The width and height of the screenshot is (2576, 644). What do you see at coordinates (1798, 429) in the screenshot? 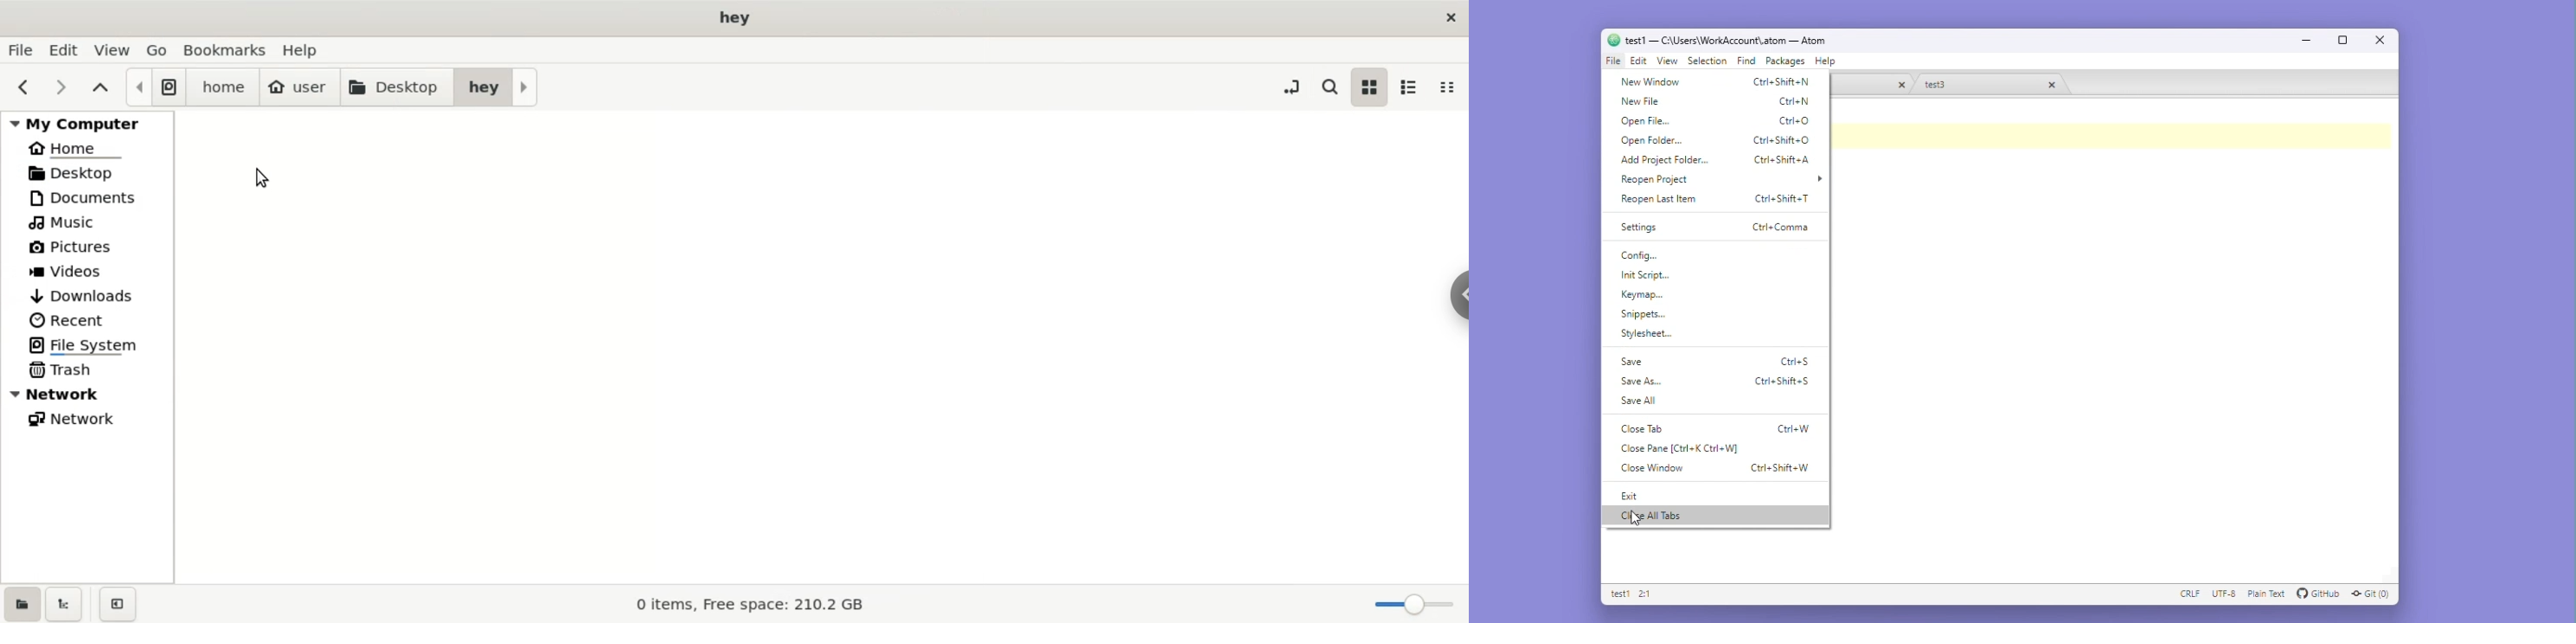
I see `ctrl+w` at bounding box center [1798, 429].